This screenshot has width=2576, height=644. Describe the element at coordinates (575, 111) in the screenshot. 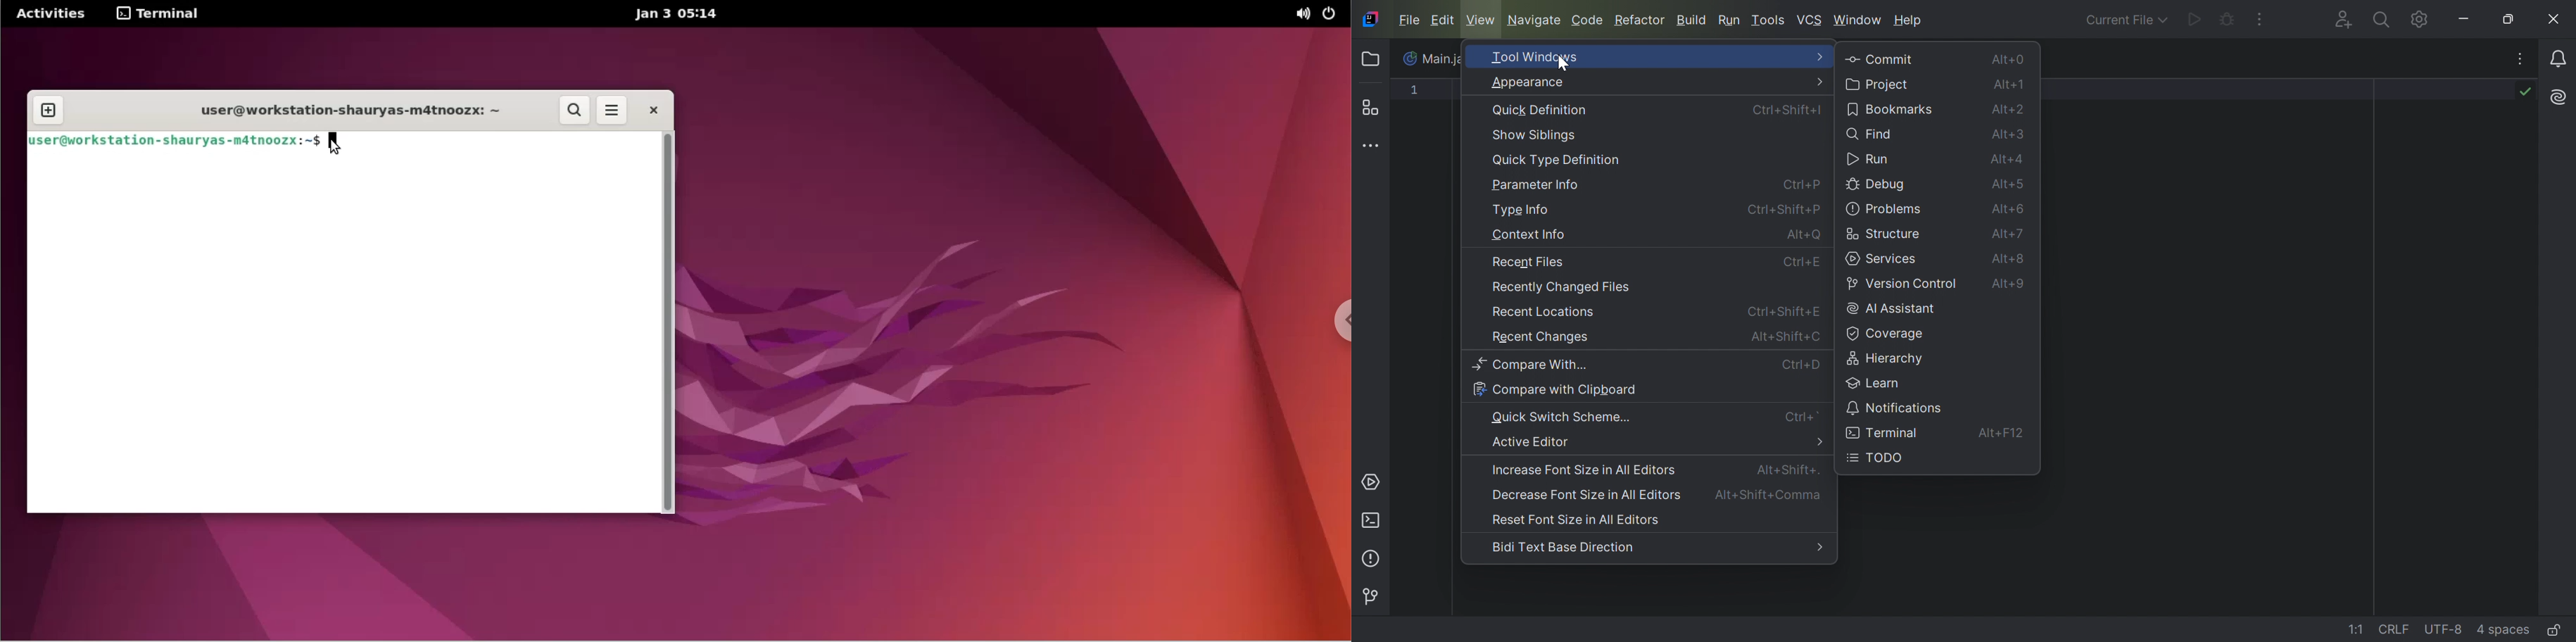

I see `search ` at that location.